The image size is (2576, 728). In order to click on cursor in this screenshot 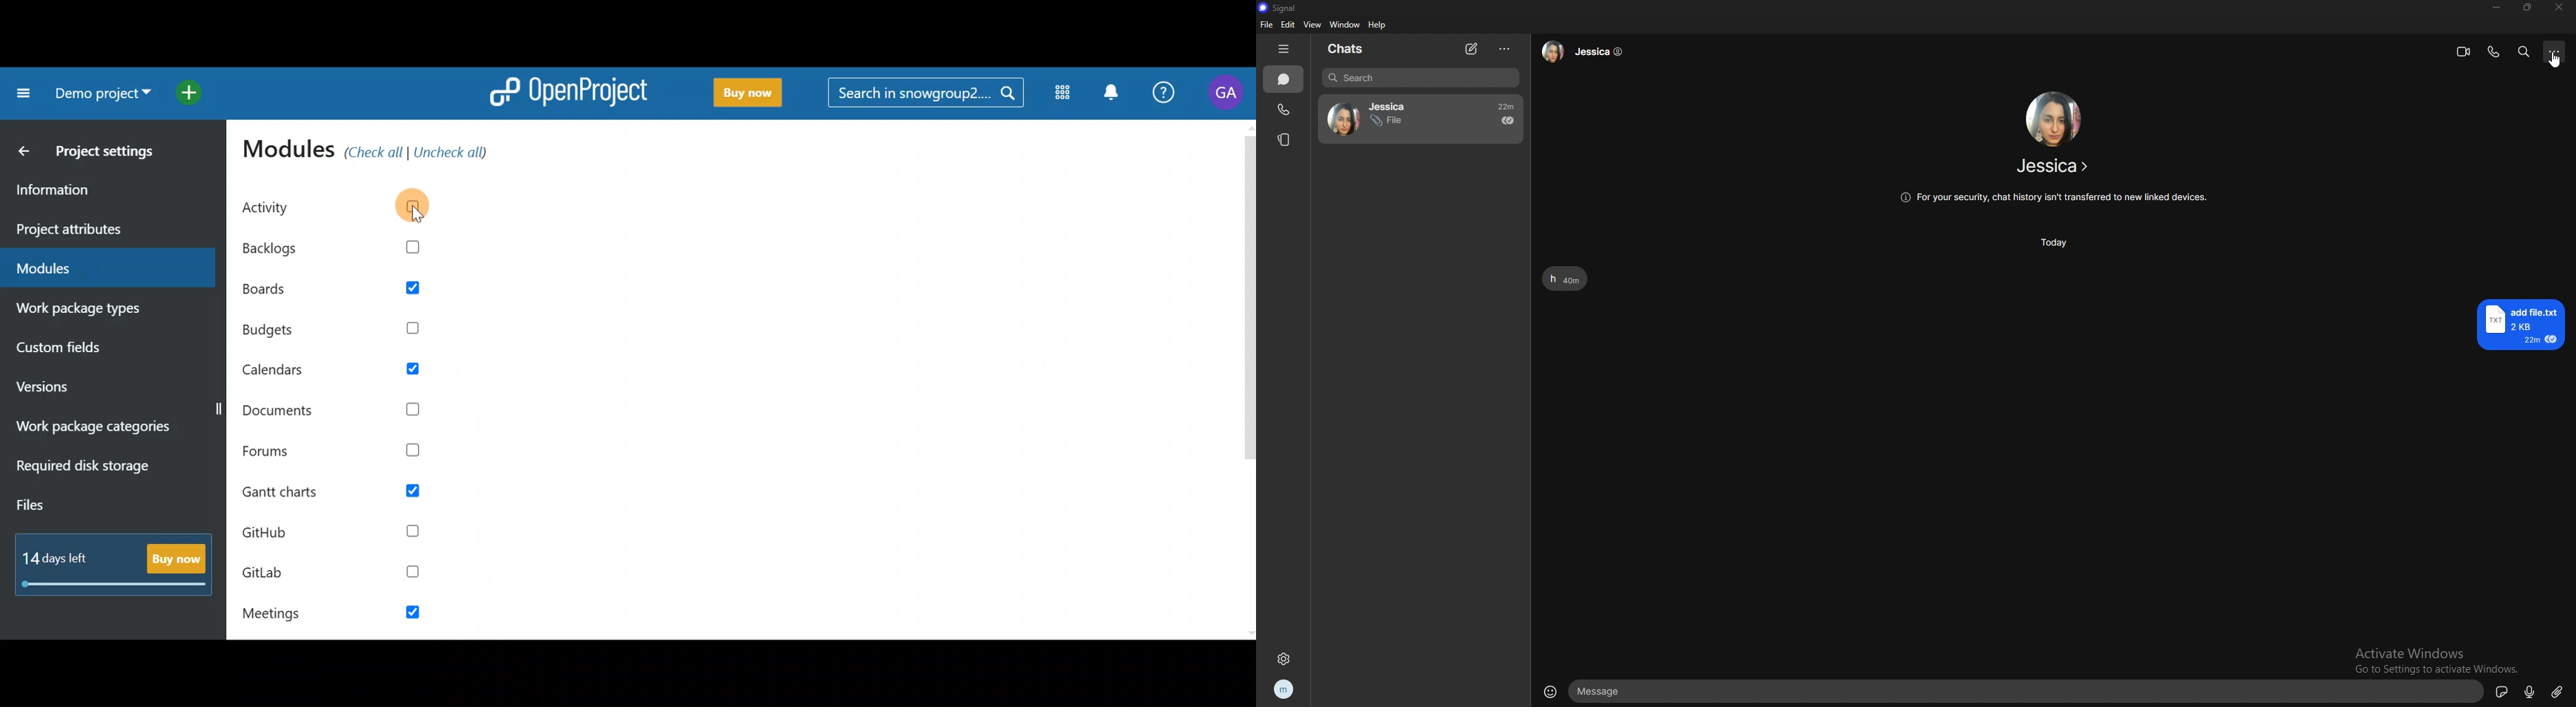, I will do `click(2557, 60)`.